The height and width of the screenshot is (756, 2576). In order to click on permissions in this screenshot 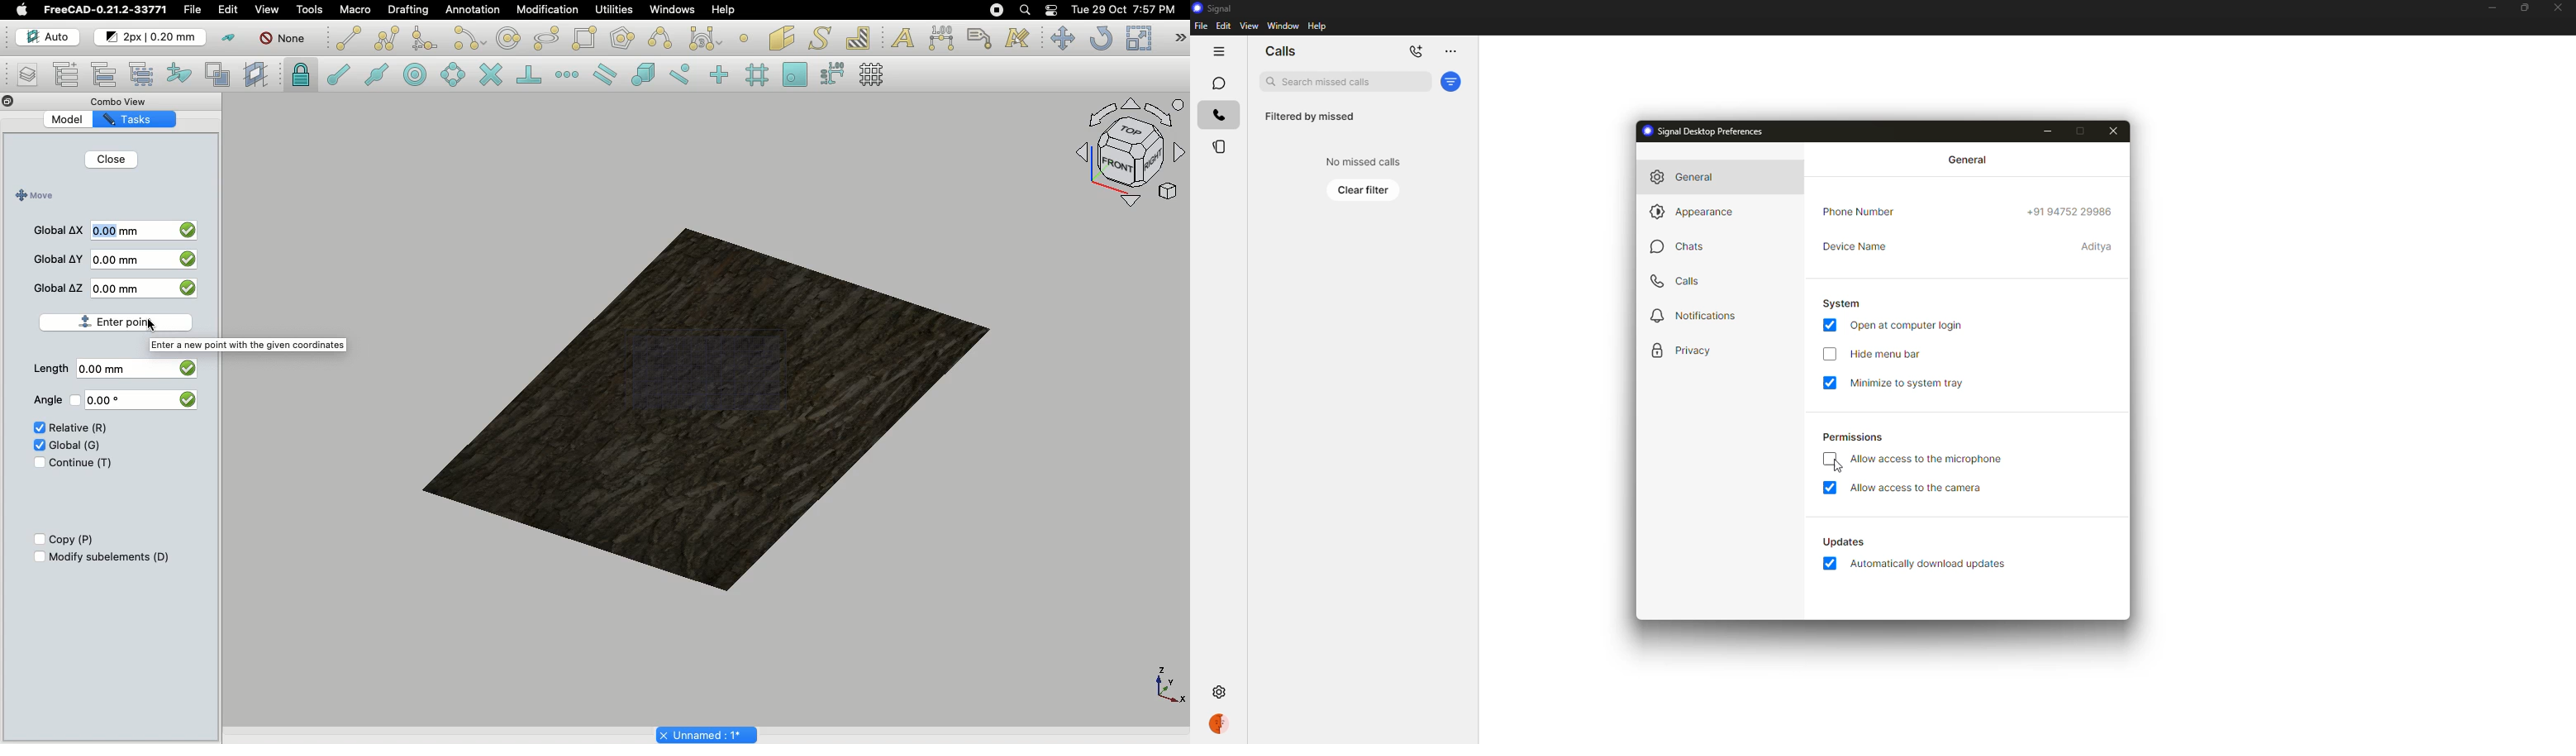, I will do `click(1855, 438)`.